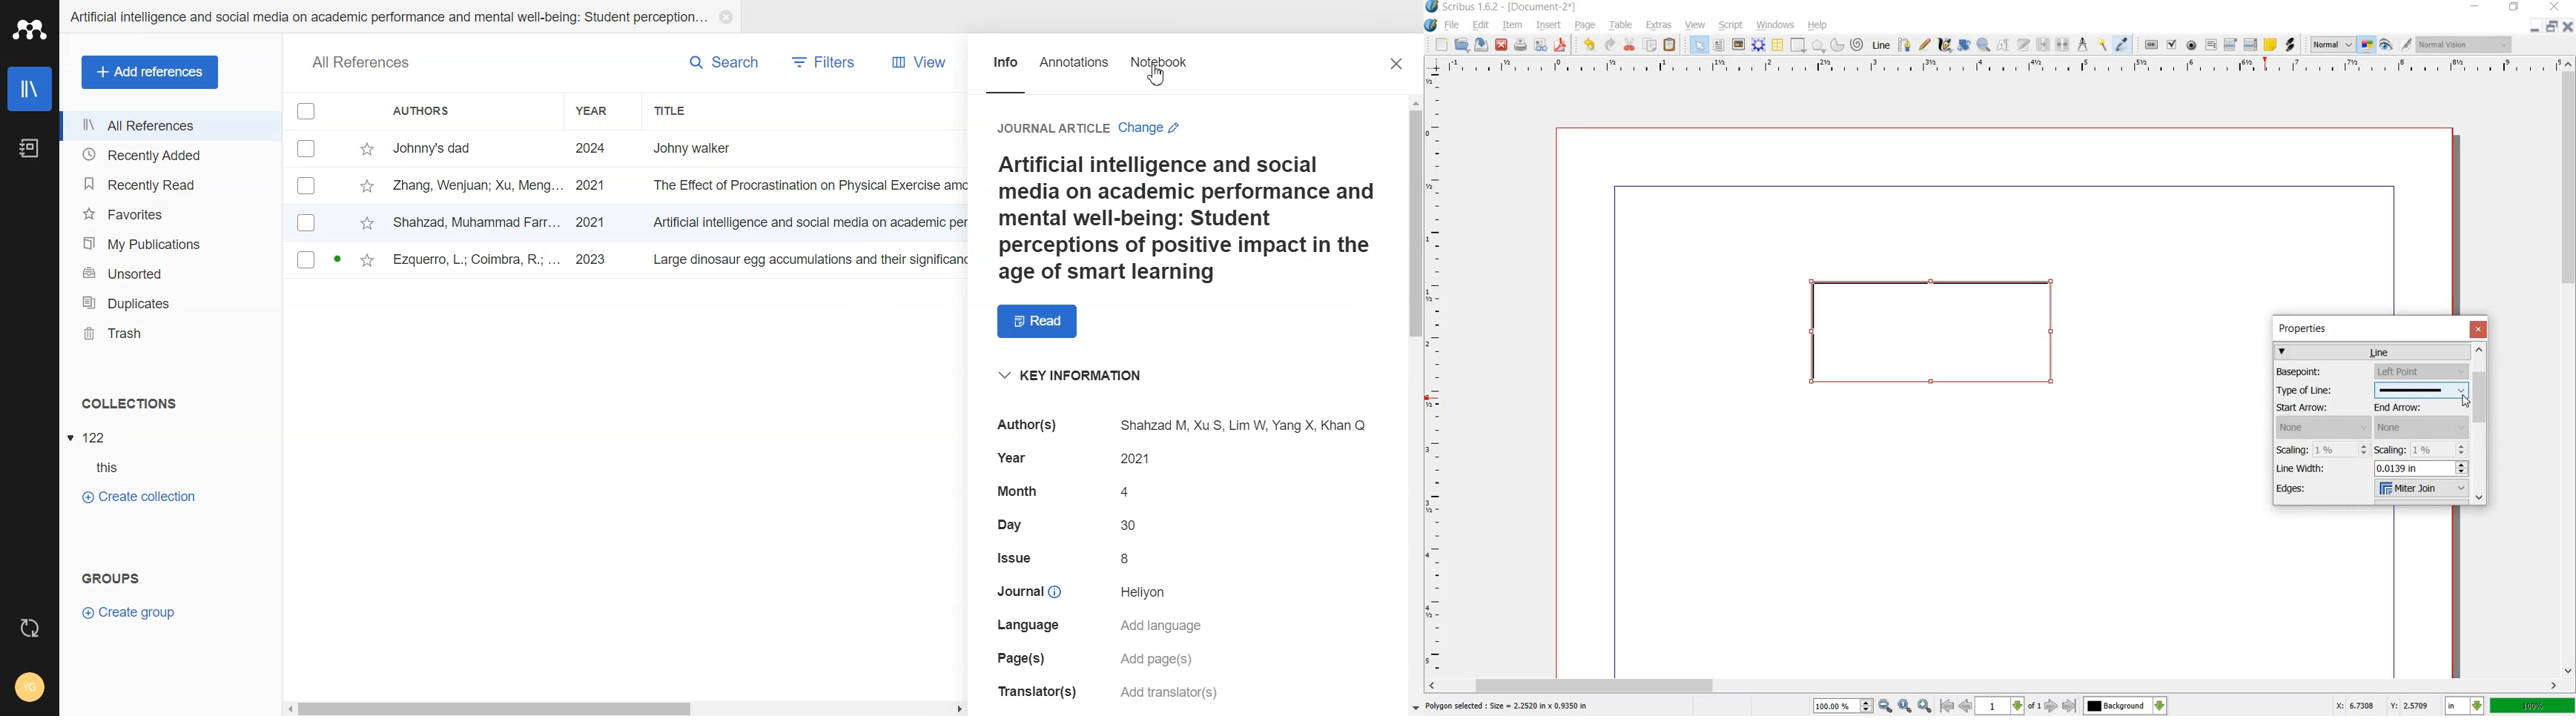 The image size is (2576, 728). What do you see at coordinates (1671, 45) in the screenshot?
I see `PASTE` at bounding box center [1671, 45].